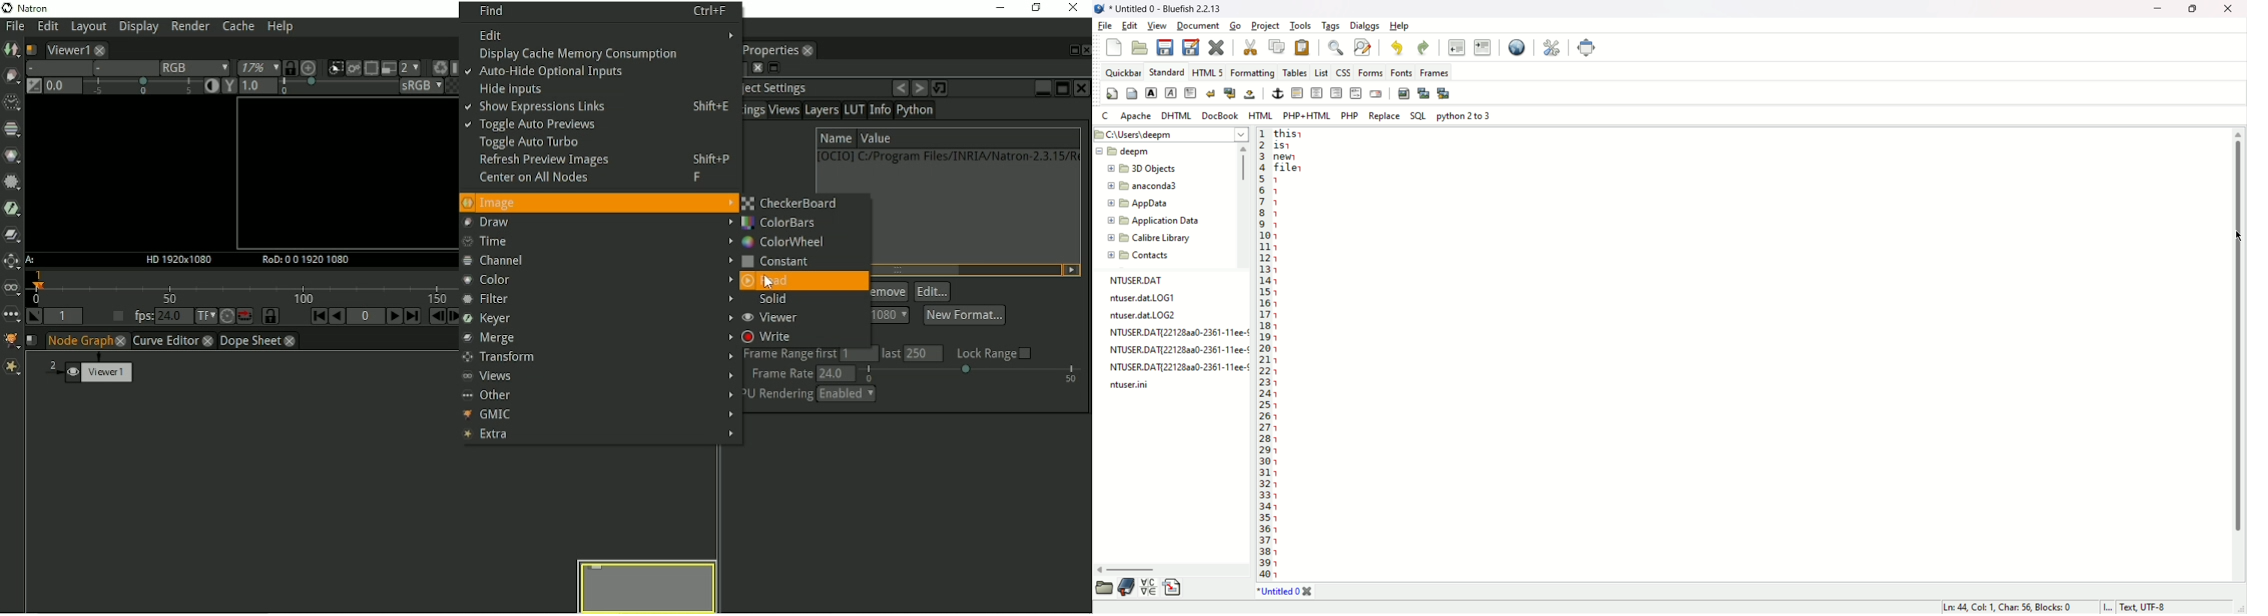 Image resolution: width=2268 pixels, height=616 pixels. I want to click on copy, so click(1279, 47).